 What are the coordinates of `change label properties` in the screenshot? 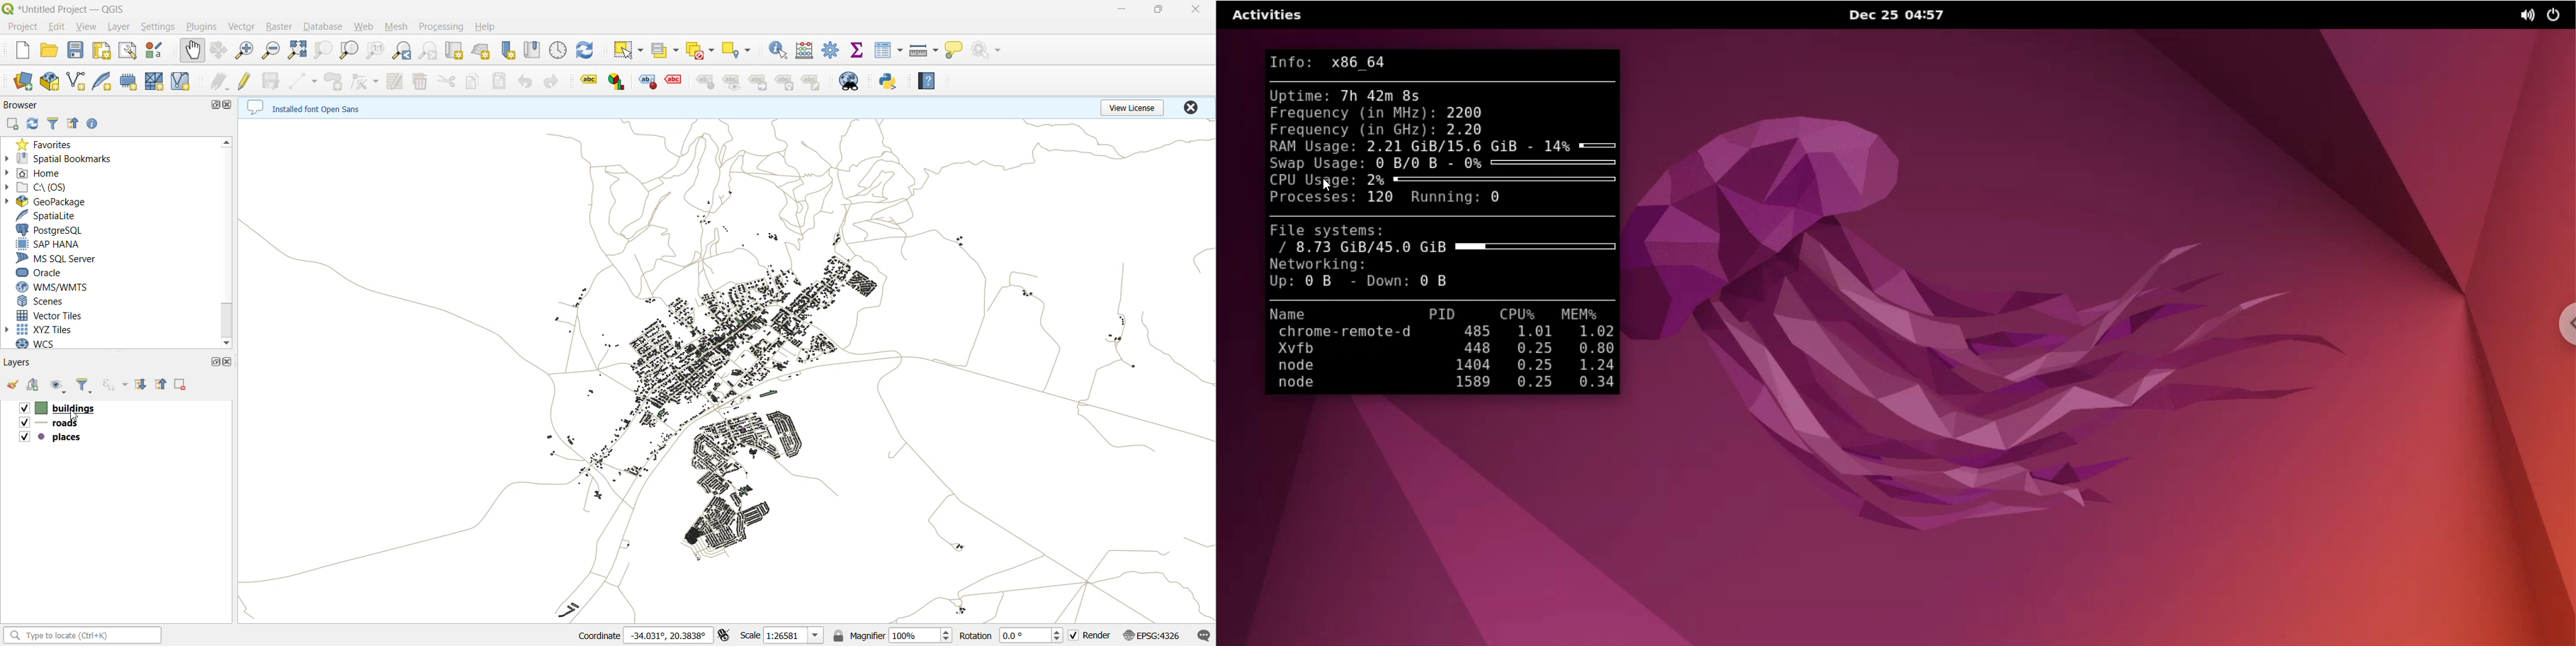 It's located at (816, 82).